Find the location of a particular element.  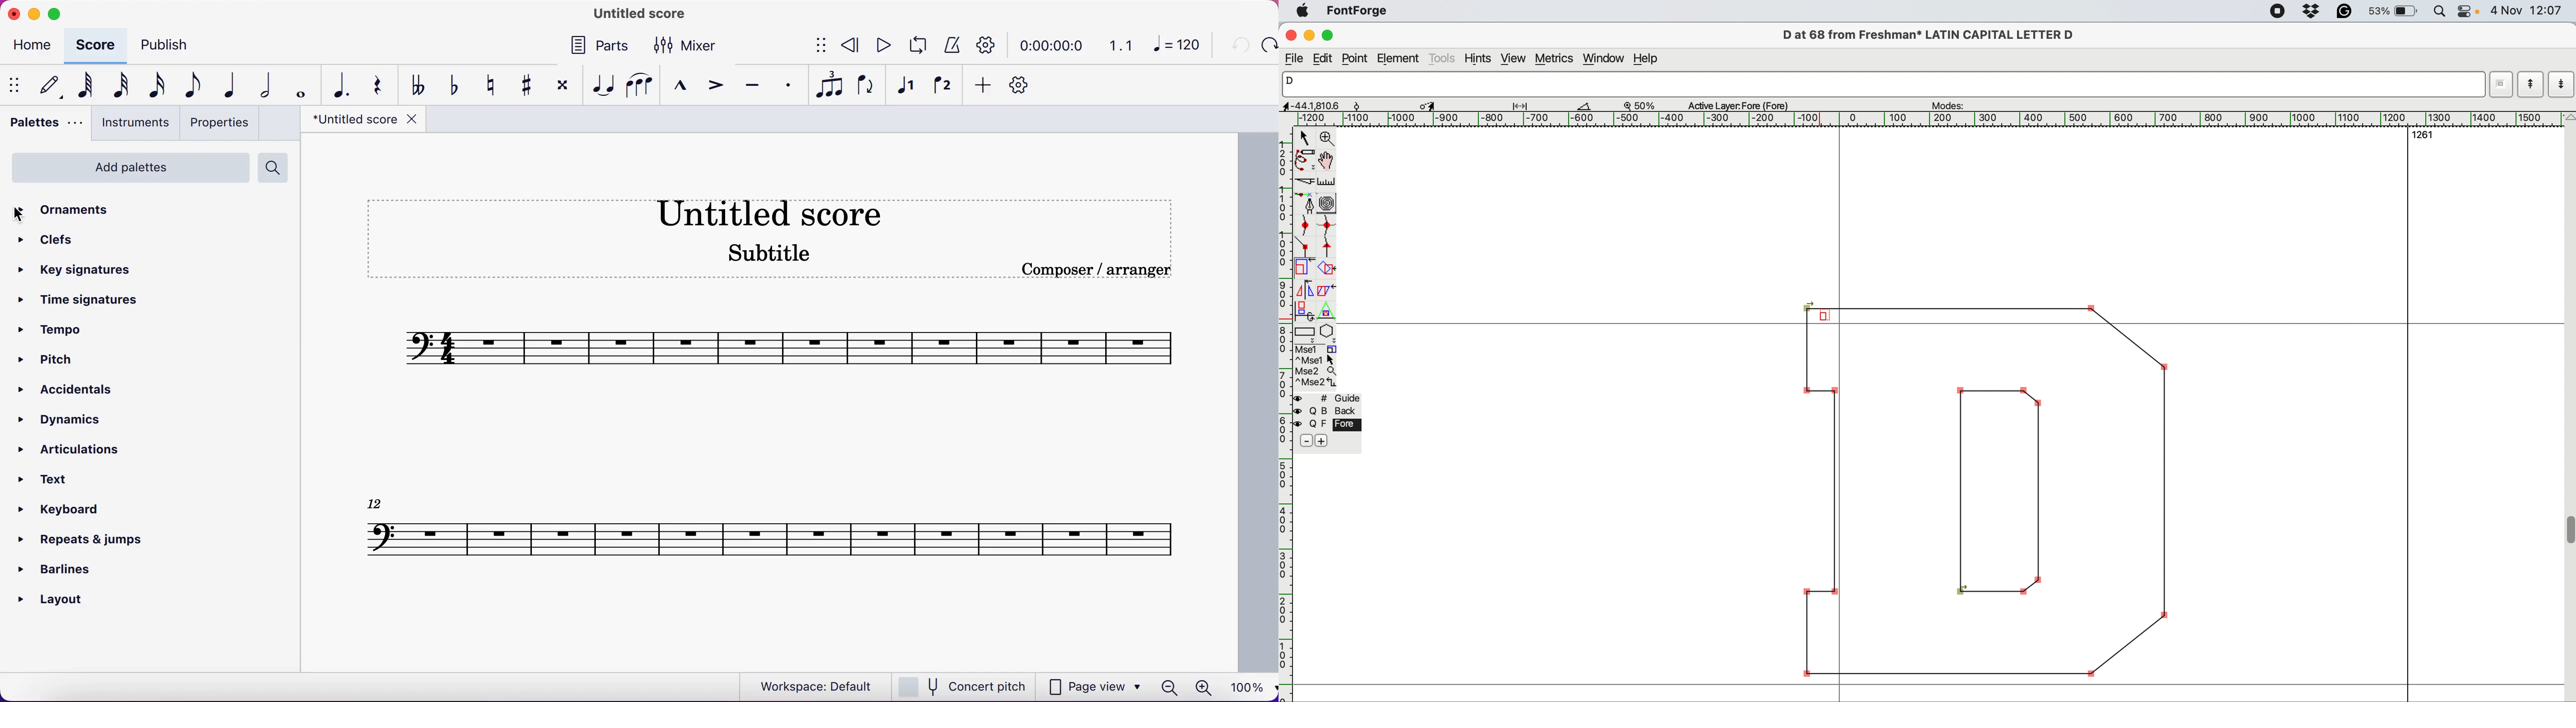

toggle double flat is located at coordinates (418, 84).